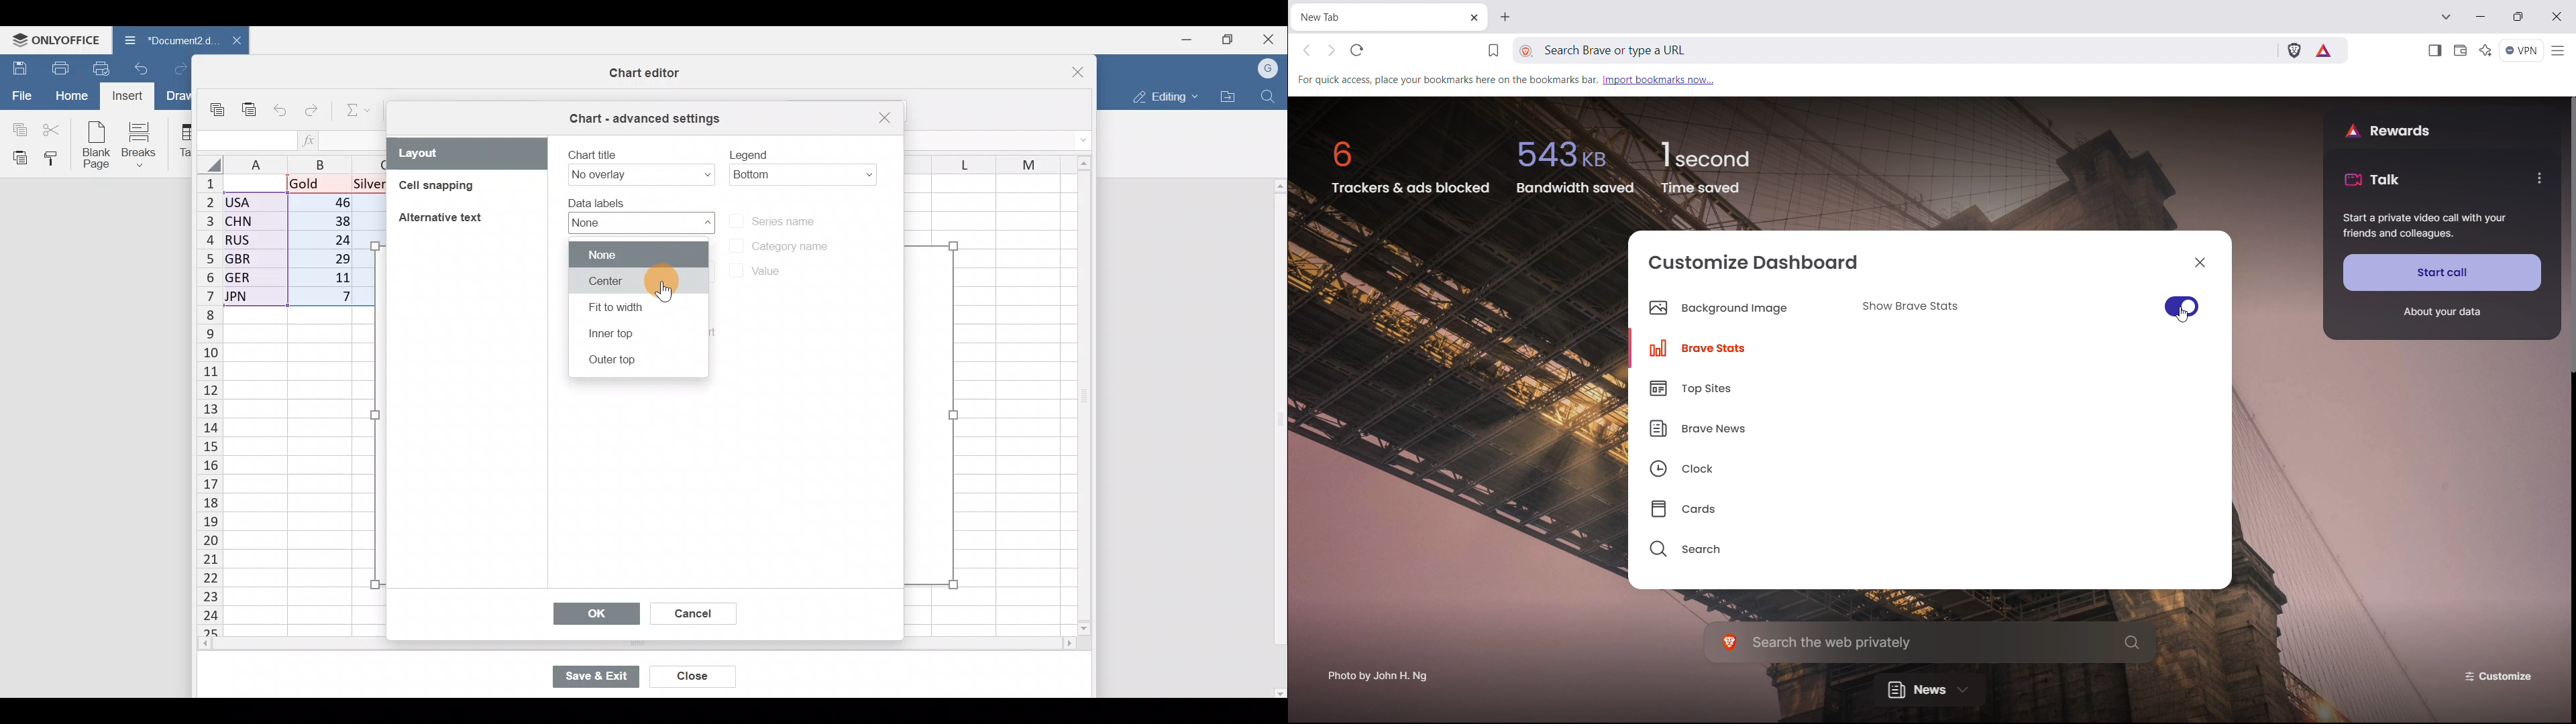 Image resolution: width=2576 pixels, height=728 pixels. What do you see at coordinates (640, 164) in the screenshot?
I see `Chart title` at bounding box center [640, 164].